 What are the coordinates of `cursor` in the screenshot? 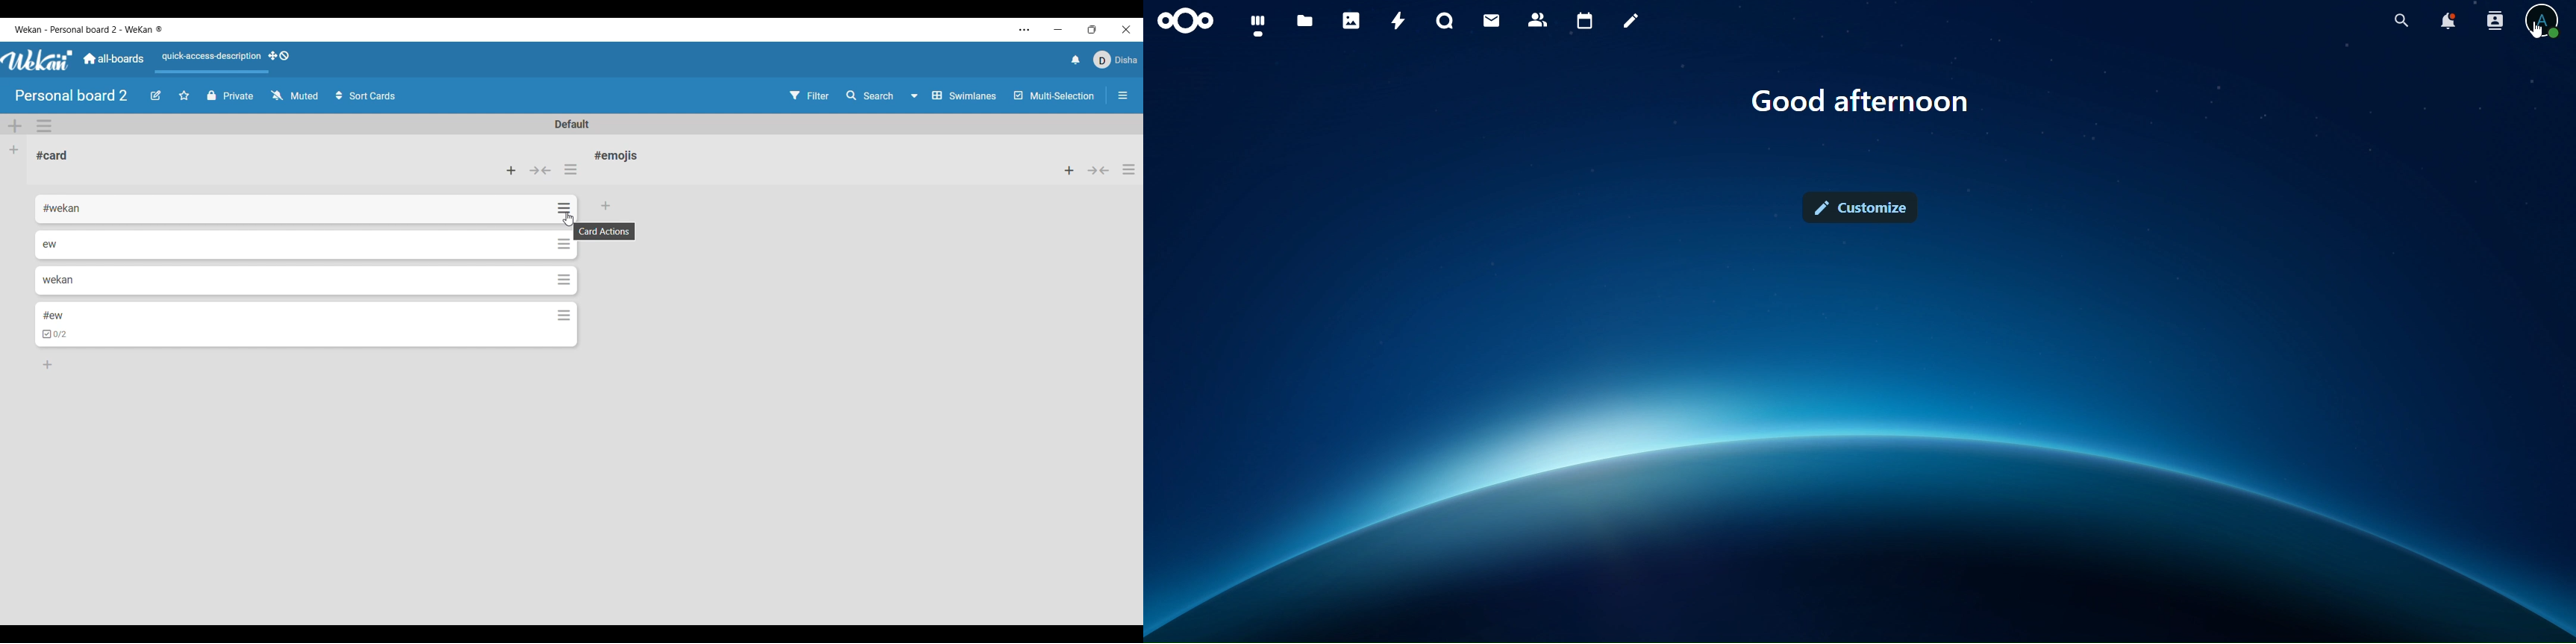 It's located at (2535, 36).